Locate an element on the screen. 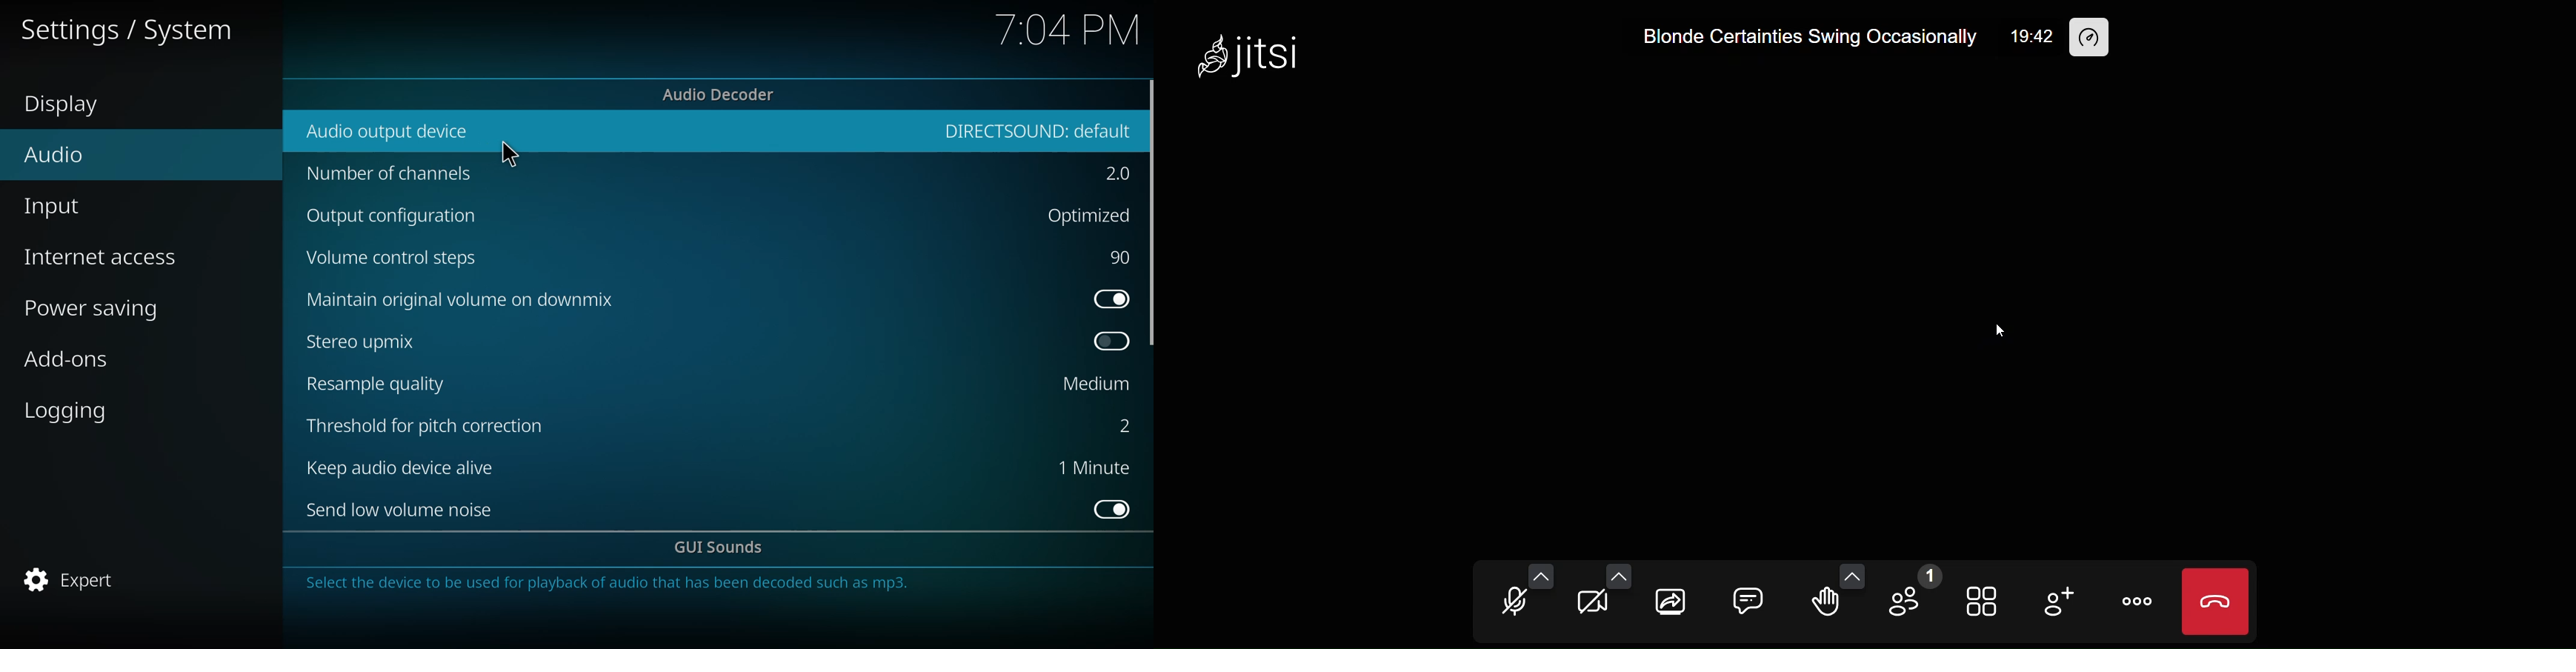 Image resolution: width=2576 pixels, height=672 pixels. default is located at coordinates (1039, 130).